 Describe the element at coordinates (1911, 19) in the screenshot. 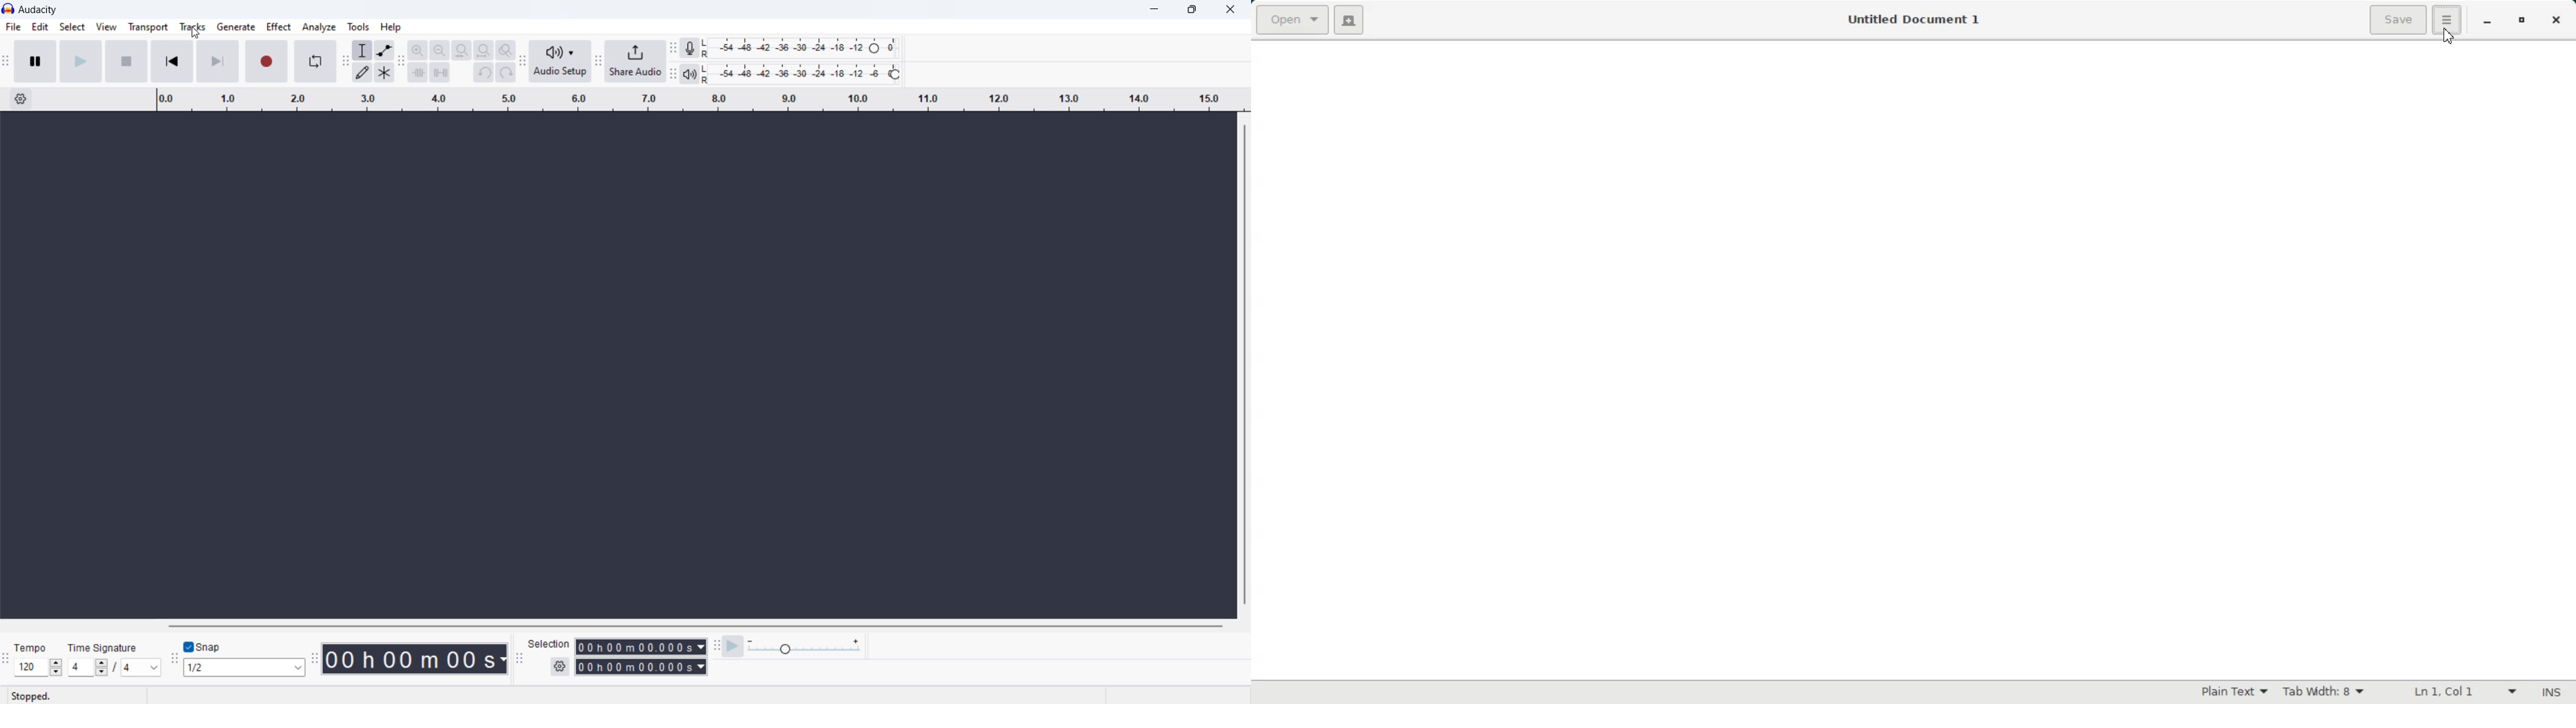

I see `Untitled Document 1` at that location.